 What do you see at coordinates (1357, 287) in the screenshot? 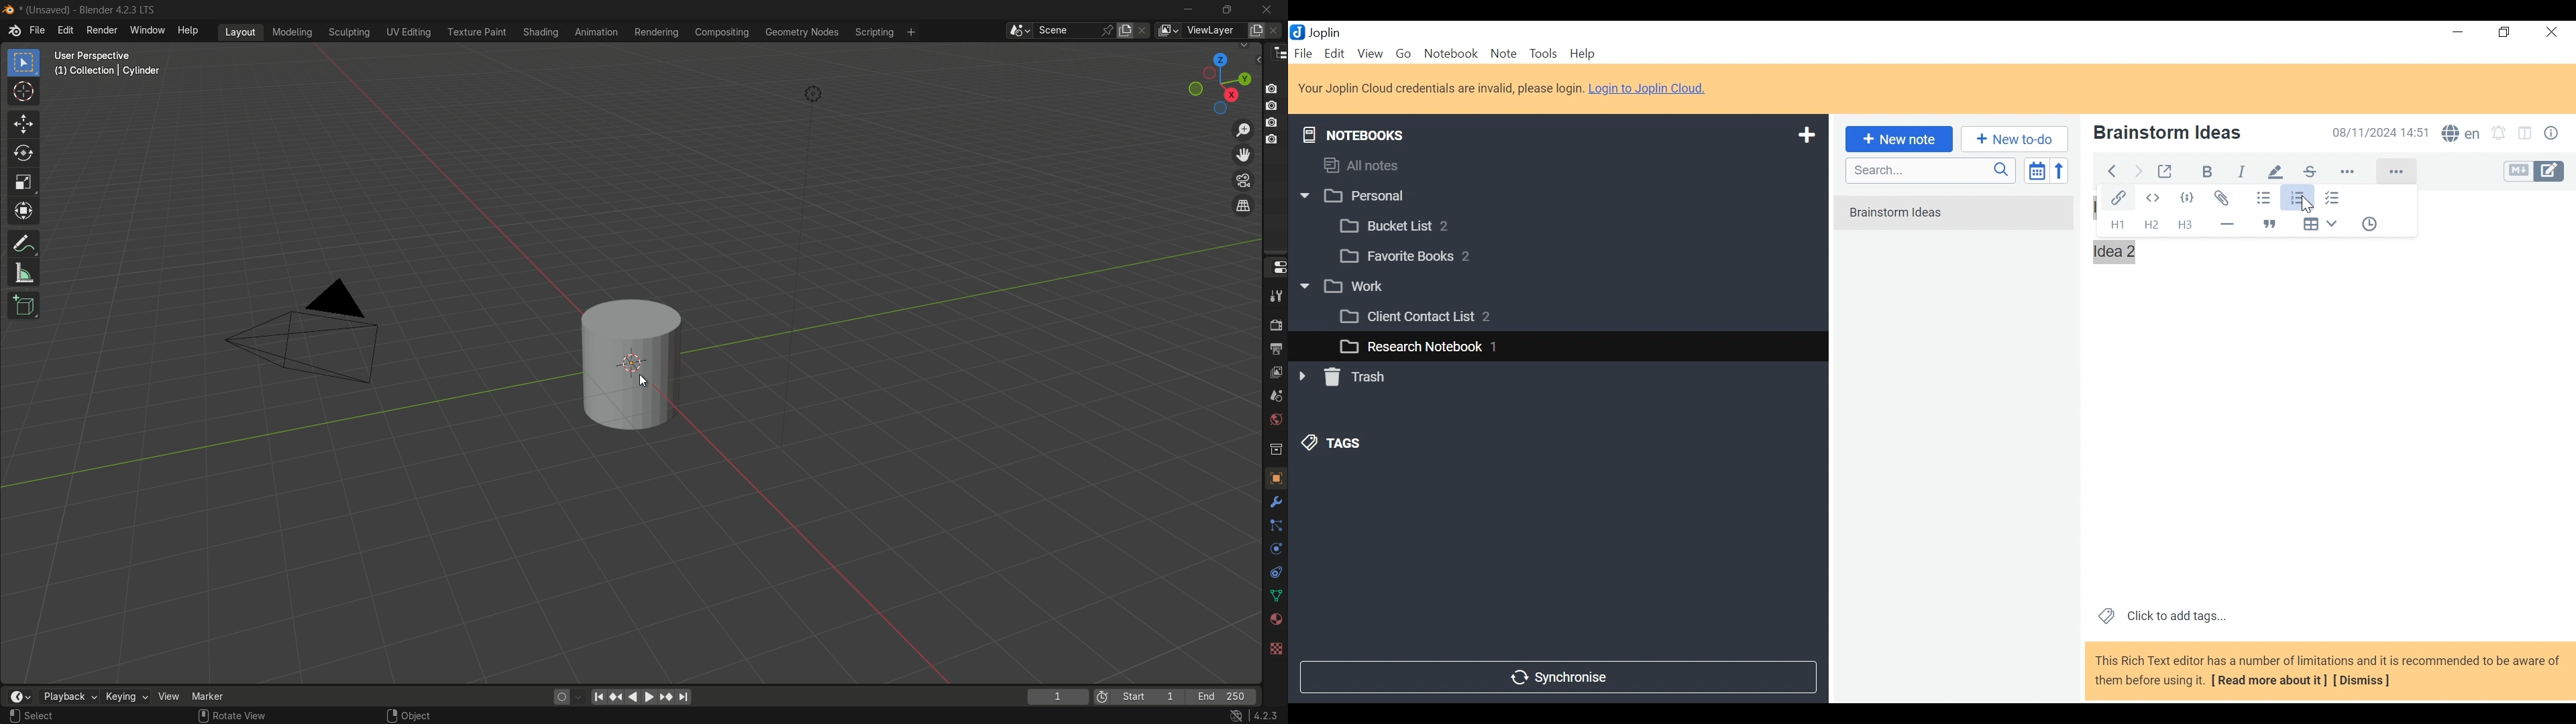
I see `v [3 work` at bounding box center [1357, 287].